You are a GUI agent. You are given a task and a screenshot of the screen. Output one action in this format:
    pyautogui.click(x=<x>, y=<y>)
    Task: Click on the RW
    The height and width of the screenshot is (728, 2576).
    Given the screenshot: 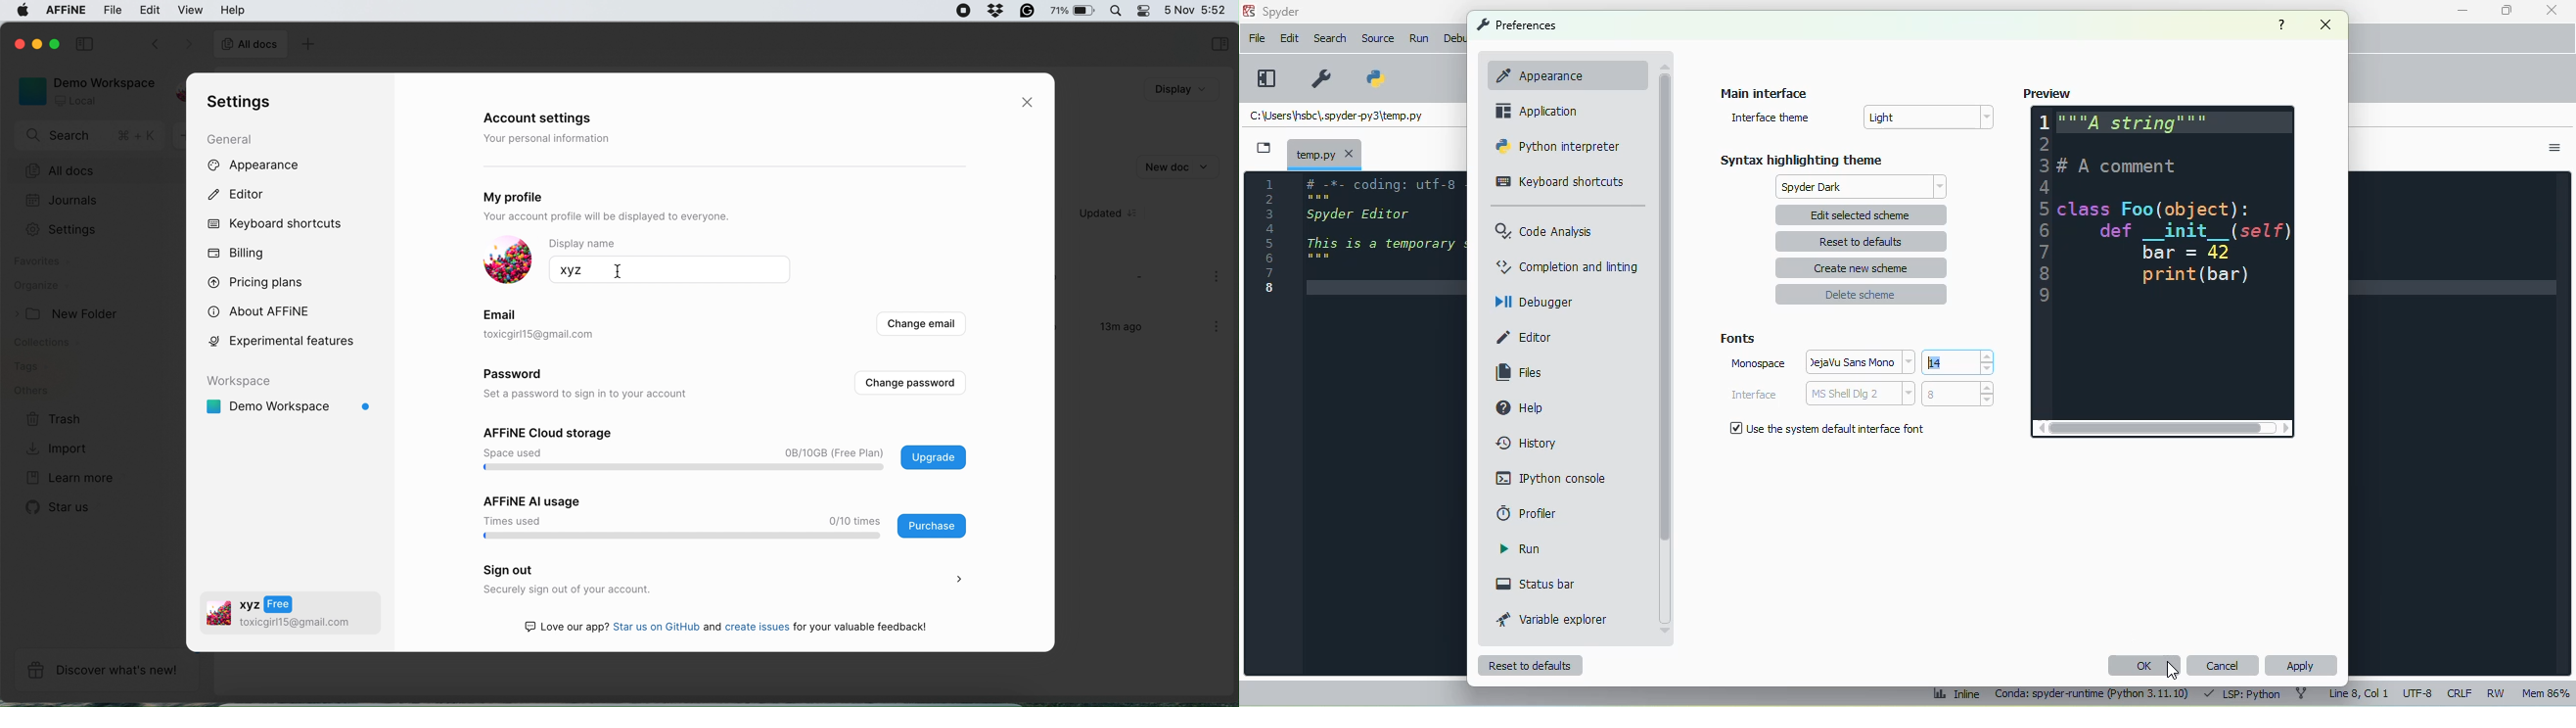 What is the action you would take?
    pyautogui.click(x=2497, y=692)
    